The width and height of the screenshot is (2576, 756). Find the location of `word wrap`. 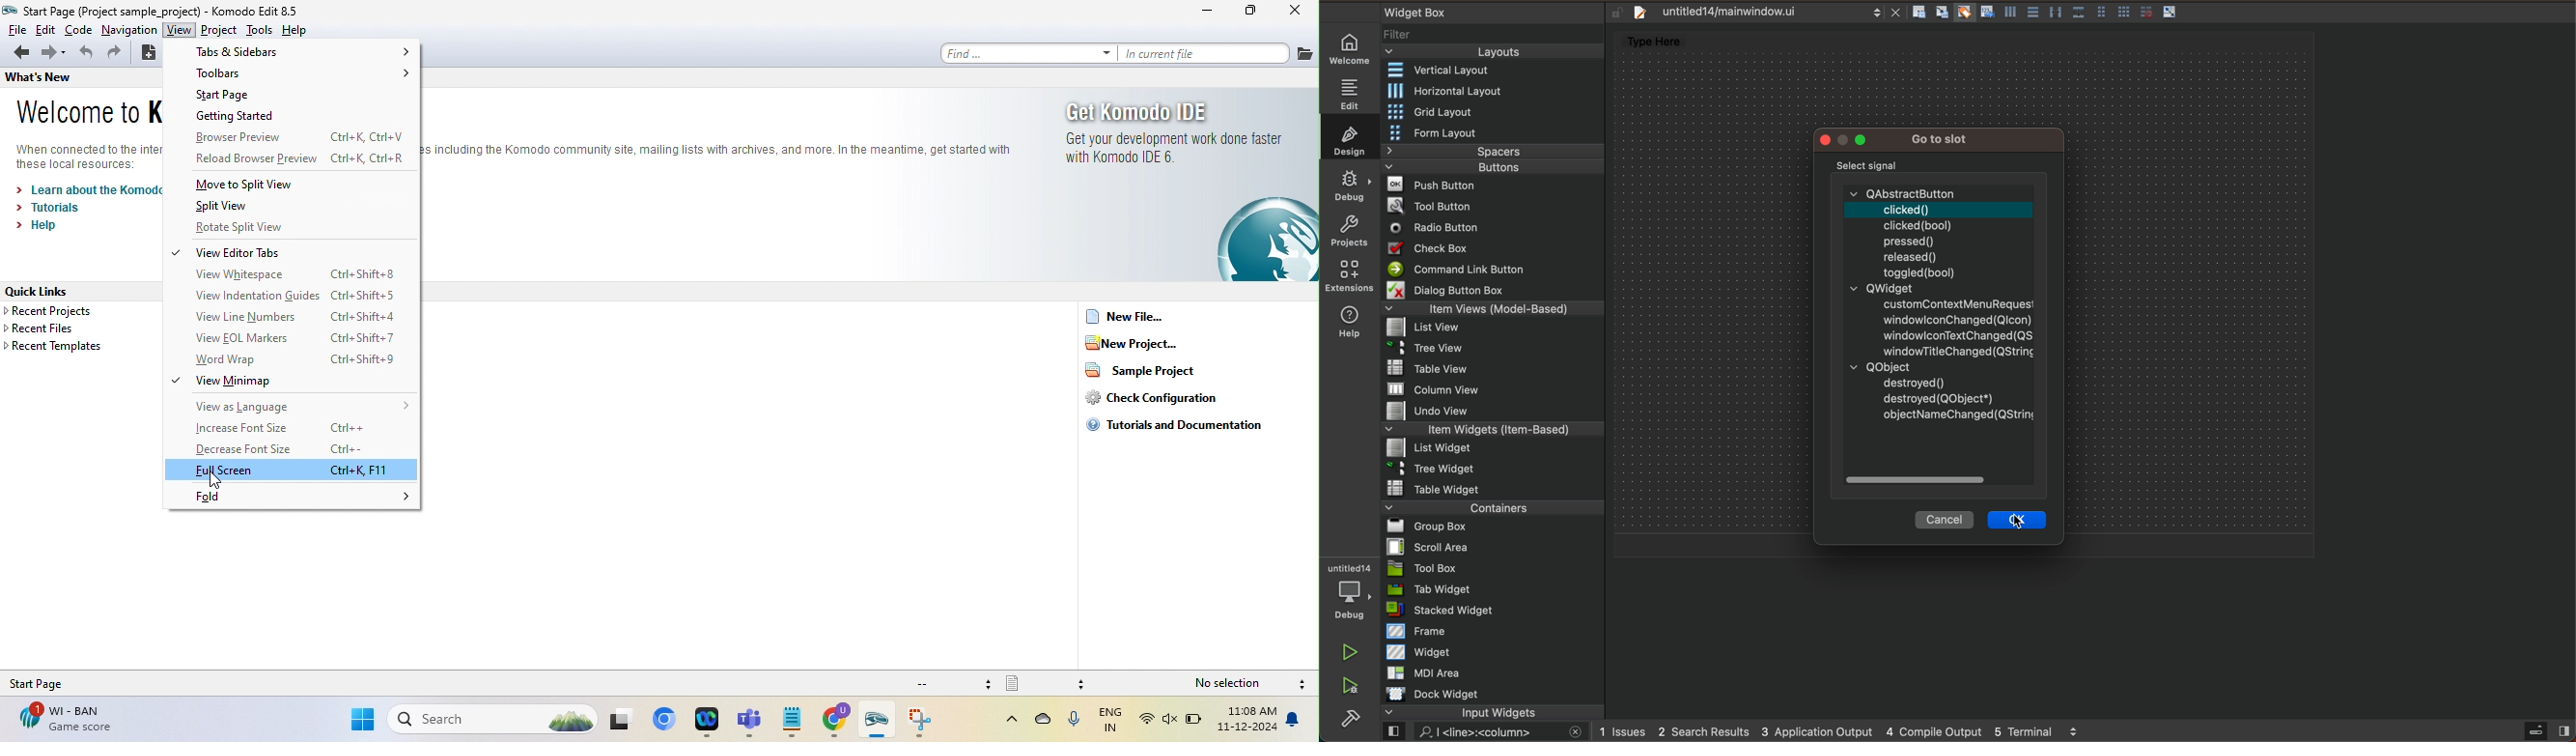

word wrap is located at coordinates (288, 360).